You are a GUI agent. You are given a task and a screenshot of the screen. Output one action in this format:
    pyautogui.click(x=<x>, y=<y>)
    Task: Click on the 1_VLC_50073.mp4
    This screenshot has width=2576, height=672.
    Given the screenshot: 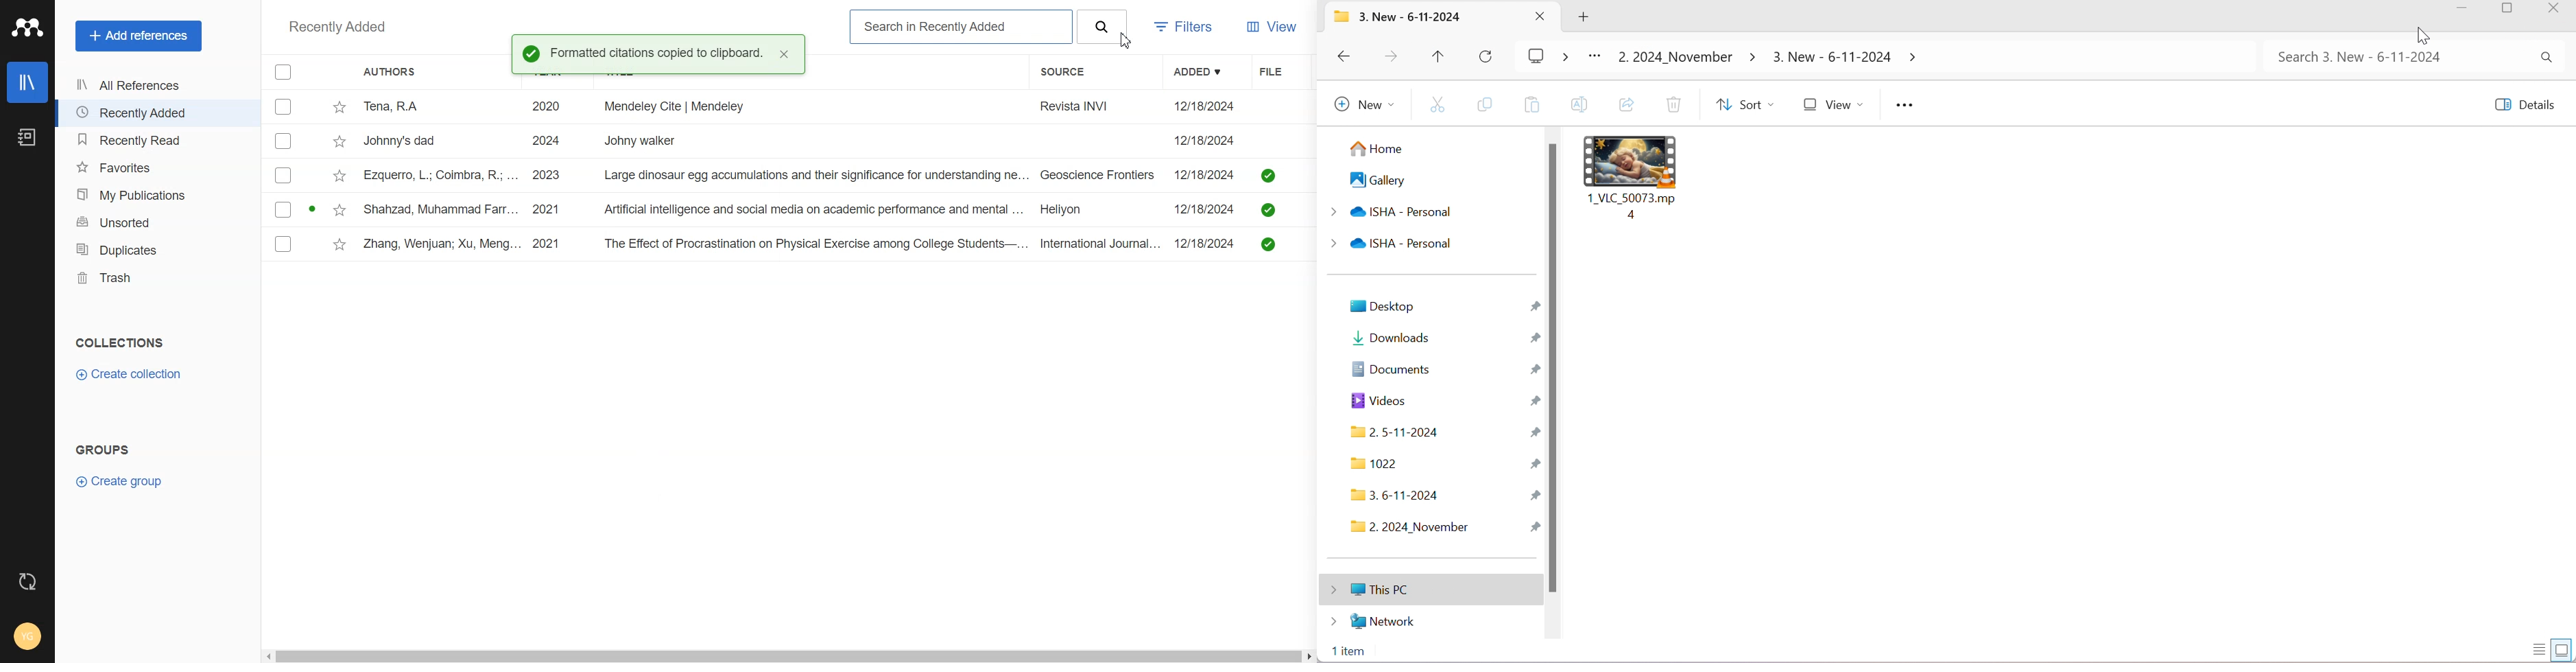 What is the action you would take?
    pyautogui.click(x=1636, y=205)
    